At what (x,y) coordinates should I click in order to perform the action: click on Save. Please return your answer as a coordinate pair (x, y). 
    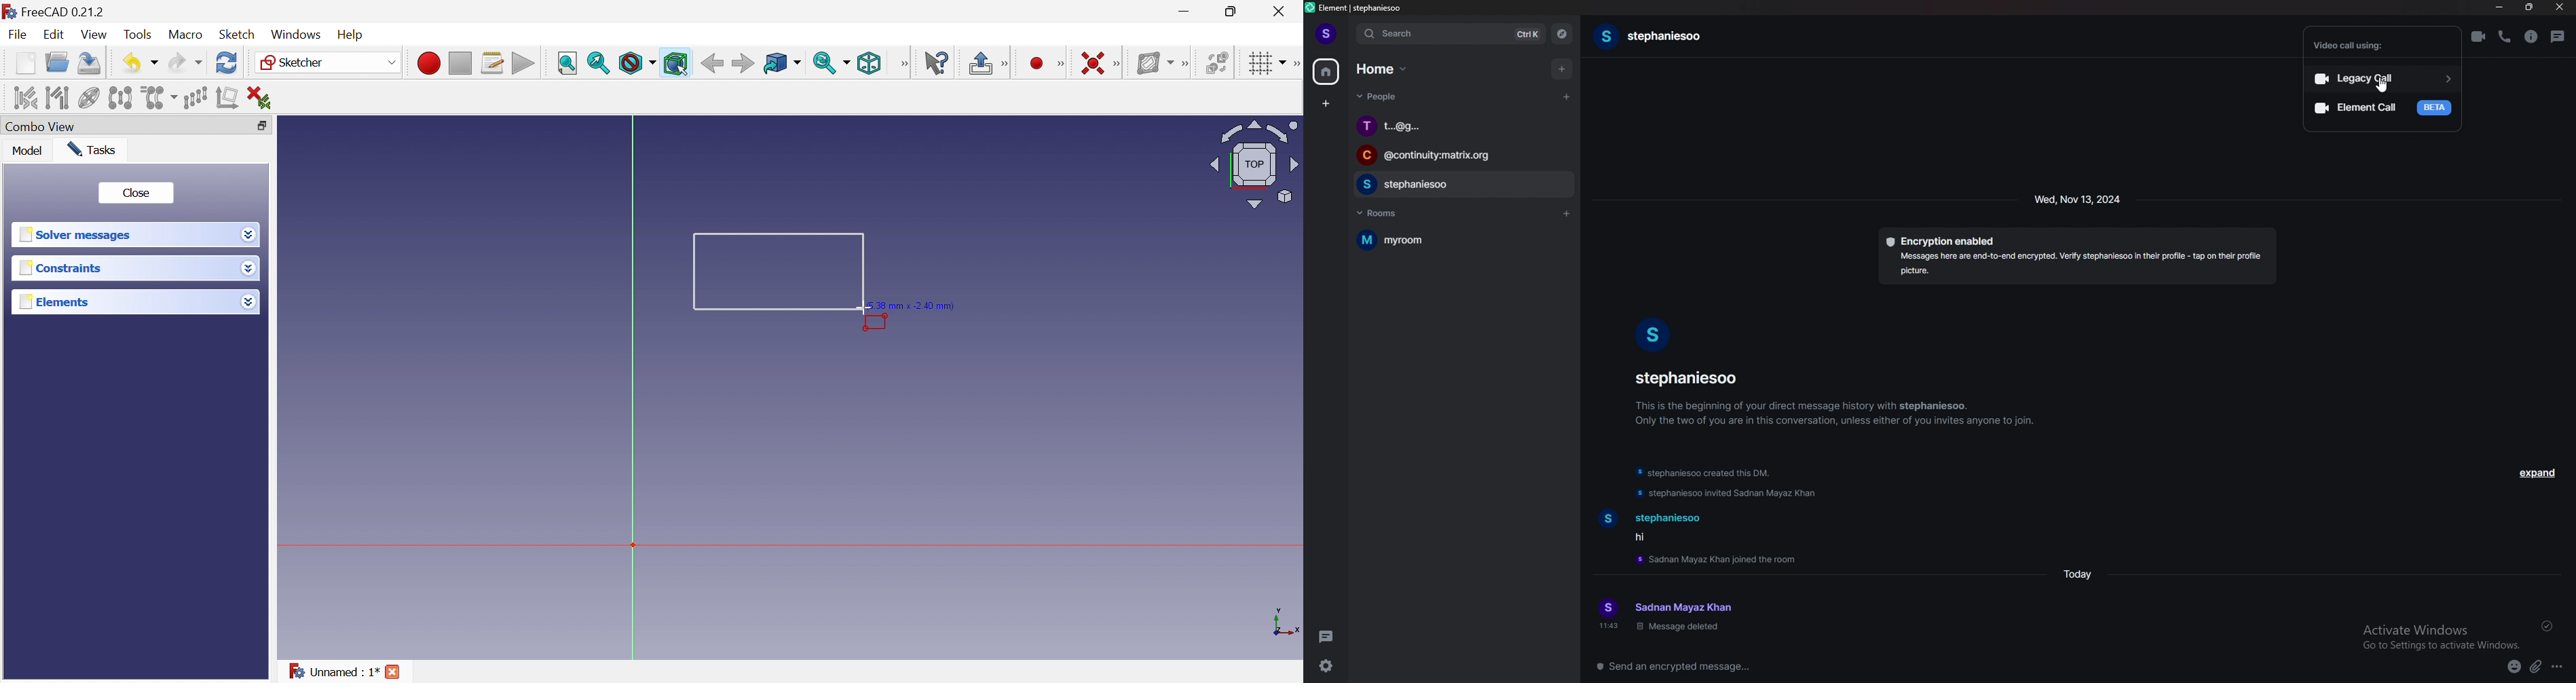
    Looking at the image, I should click on (90, 64).